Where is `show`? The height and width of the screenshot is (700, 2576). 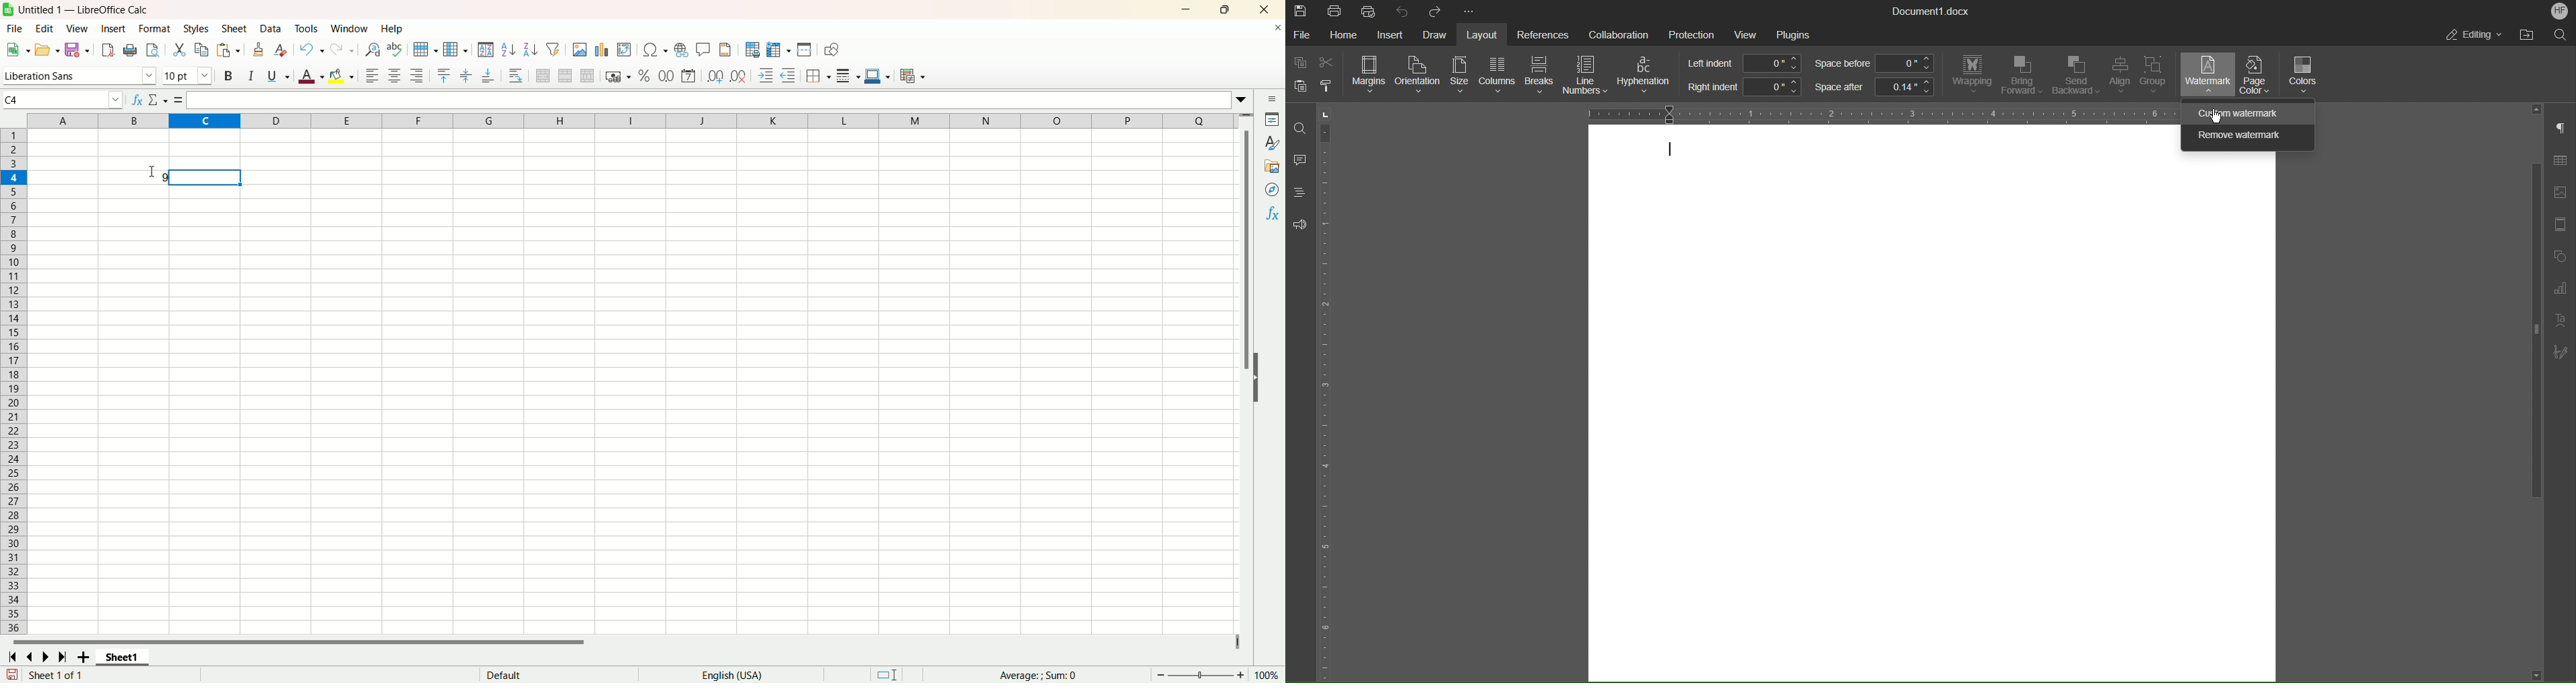 show is located at coordinates (1263, 376).